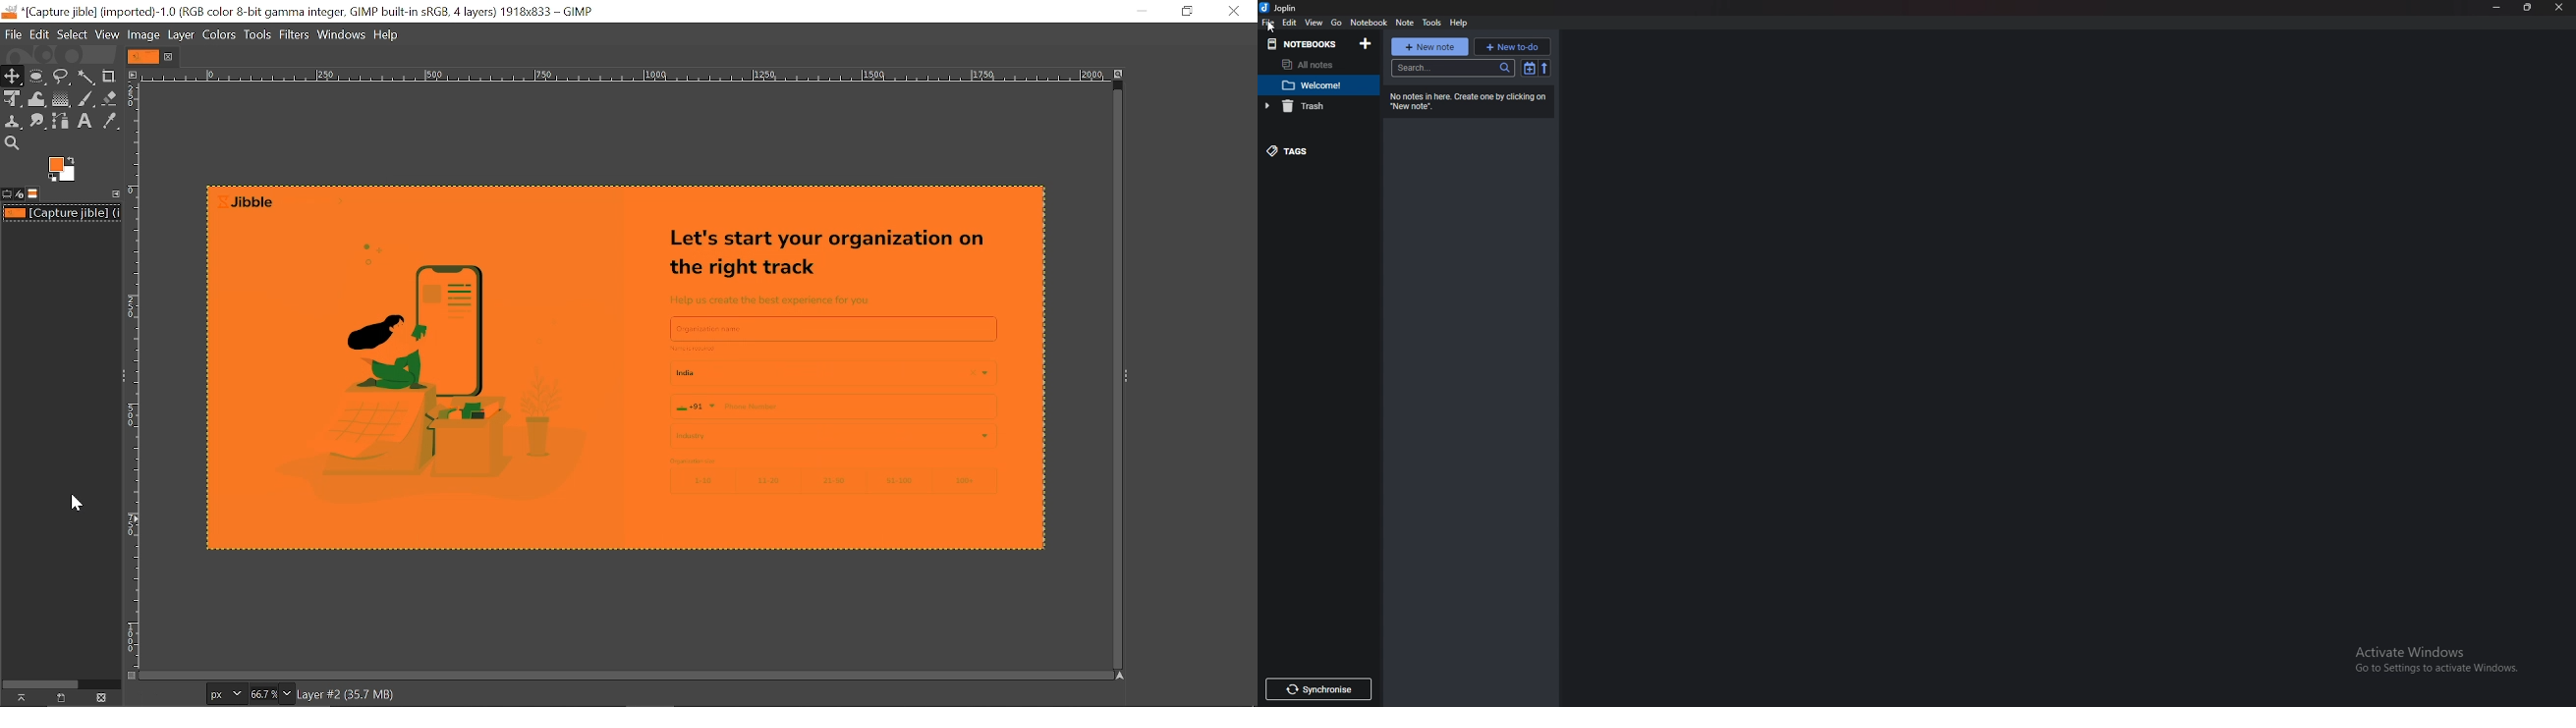  I want to click on Device status, so click(20, 194).